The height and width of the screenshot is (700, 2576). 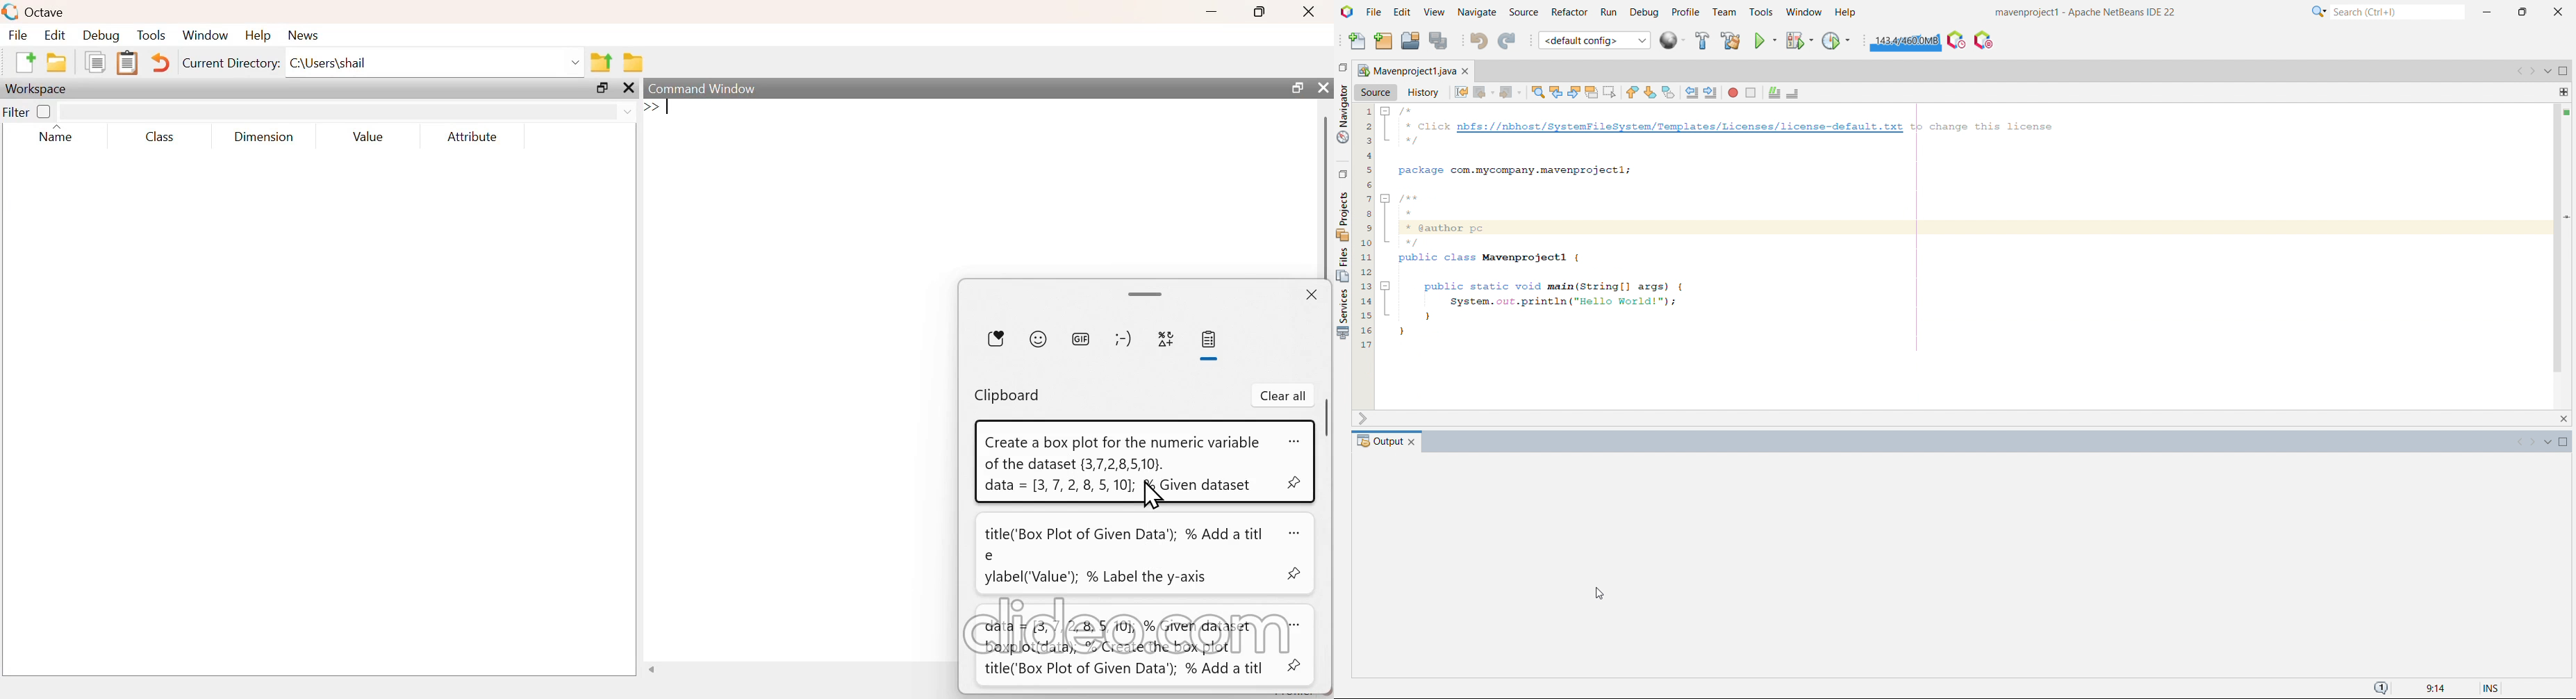 What do you see at coordinates (1092, 579) in the screenshot?
I see `ylabel('Value’); % Label the y-axis` at bounding box center [1092, 579].